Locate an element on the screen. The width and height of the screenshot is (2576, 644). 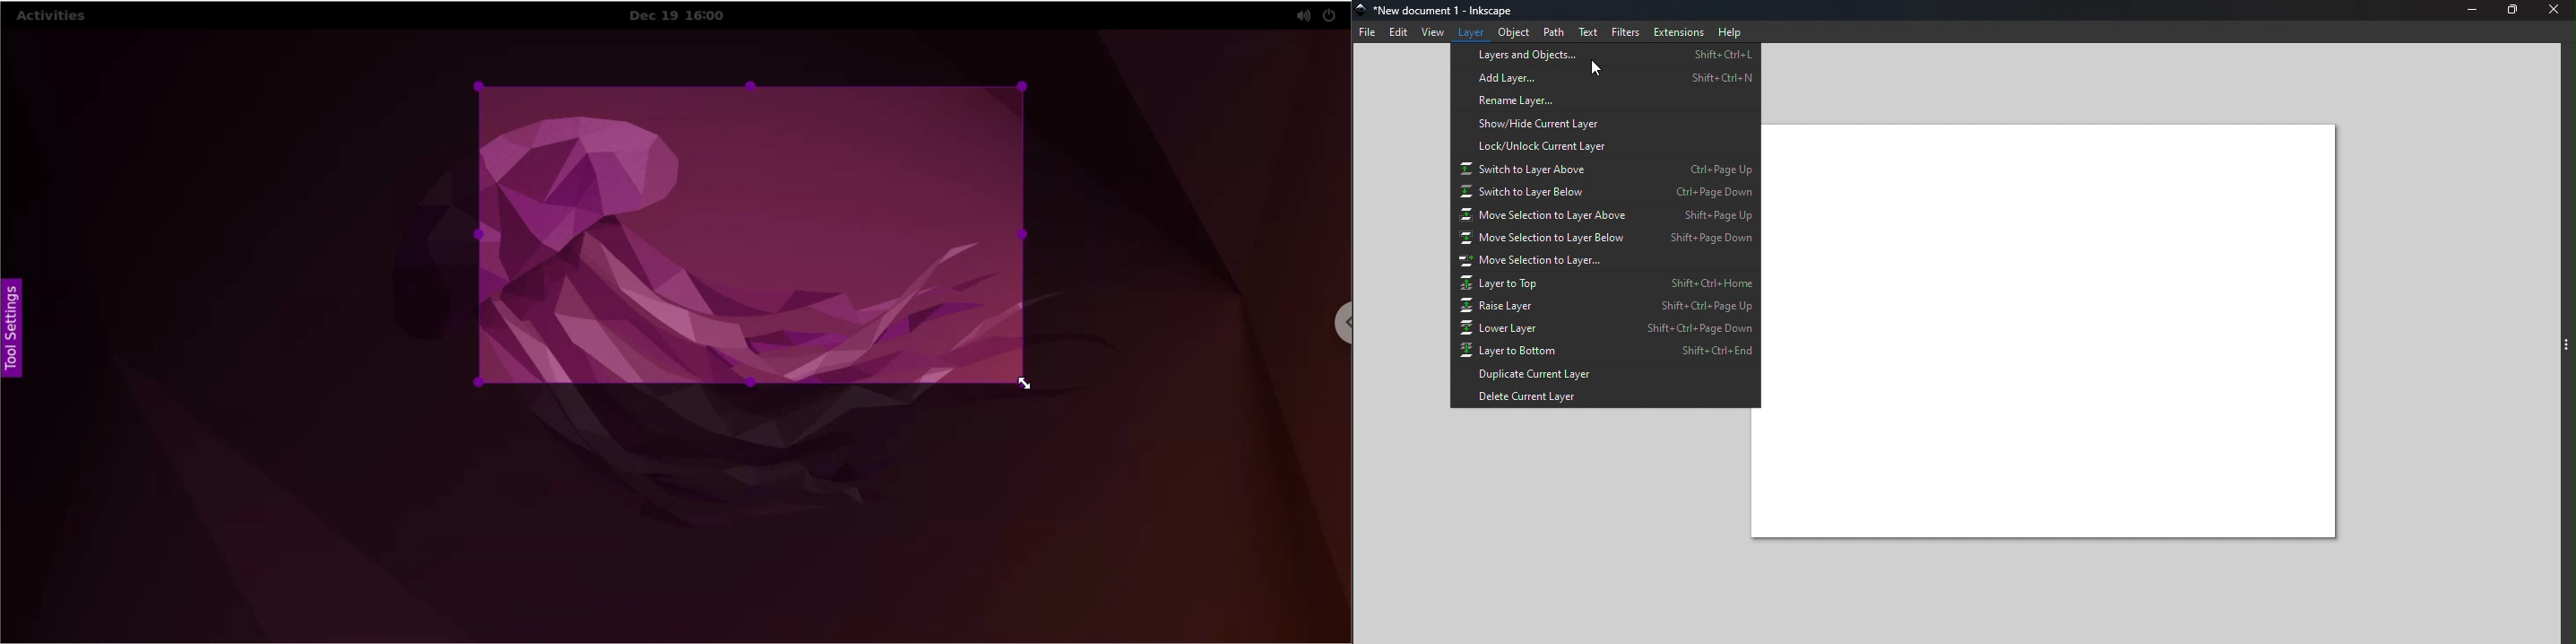
Add layer is located at coordinates (1604, 80).